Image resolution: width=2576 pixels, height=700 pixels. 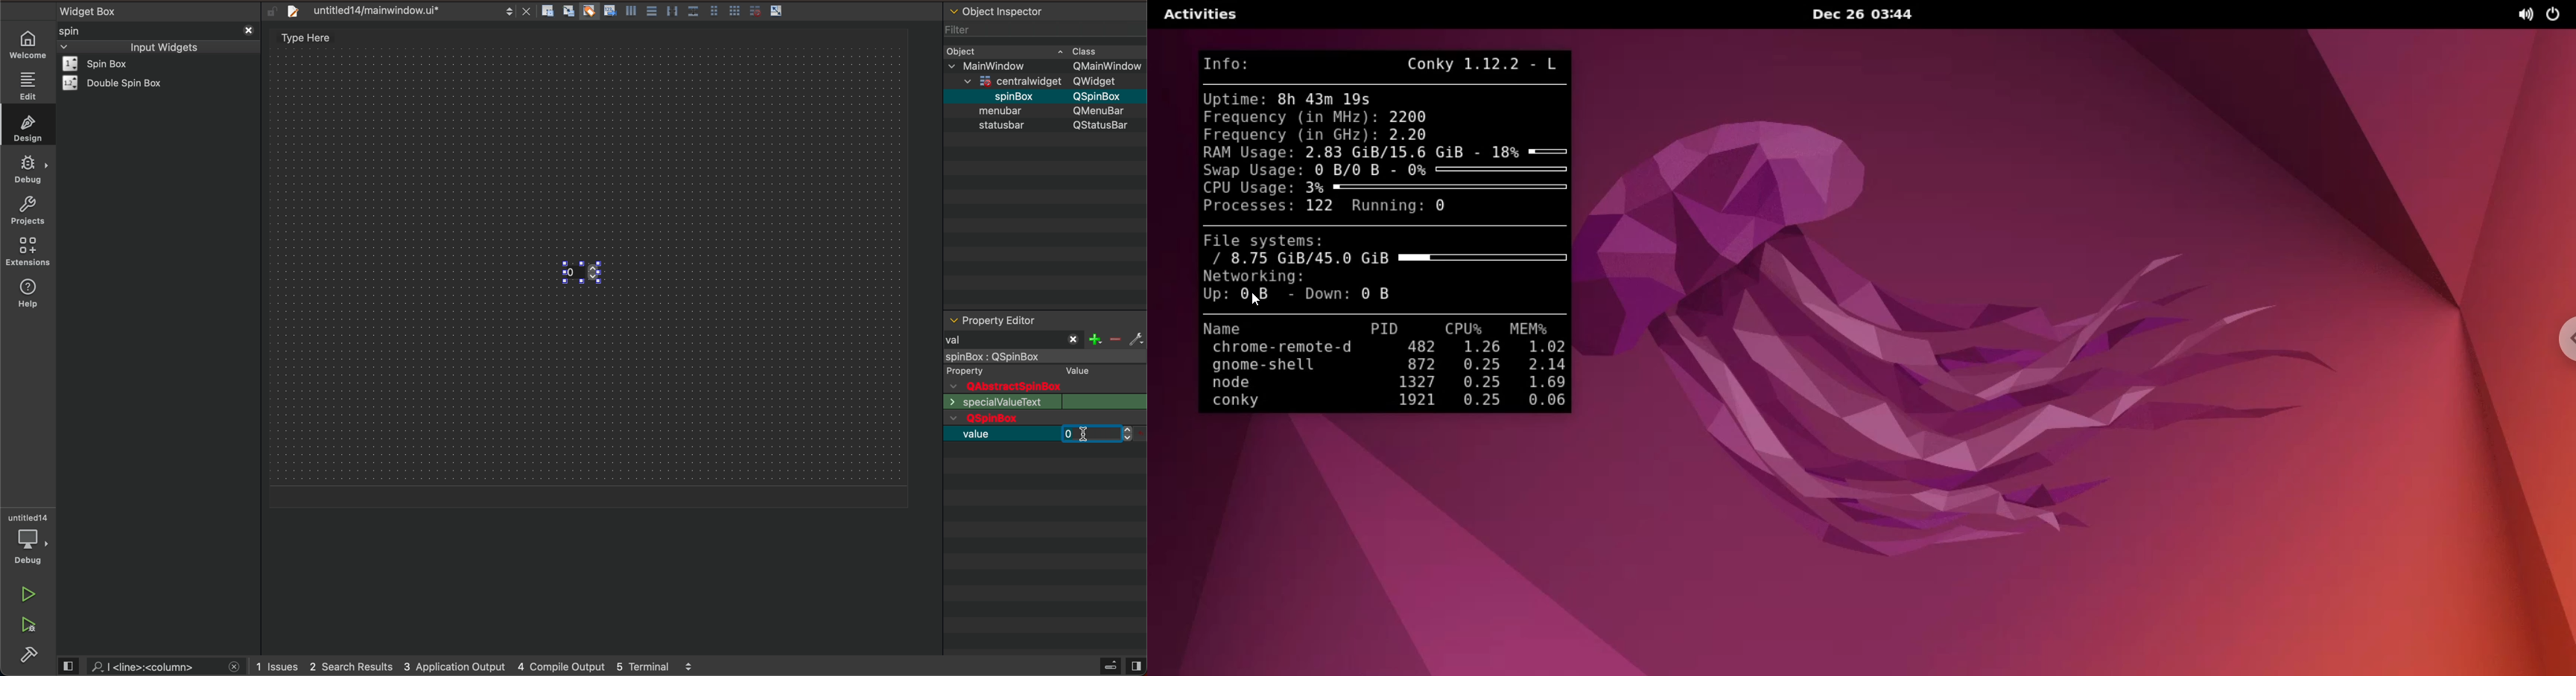 I want to click on run, so click(x=27, y=594).